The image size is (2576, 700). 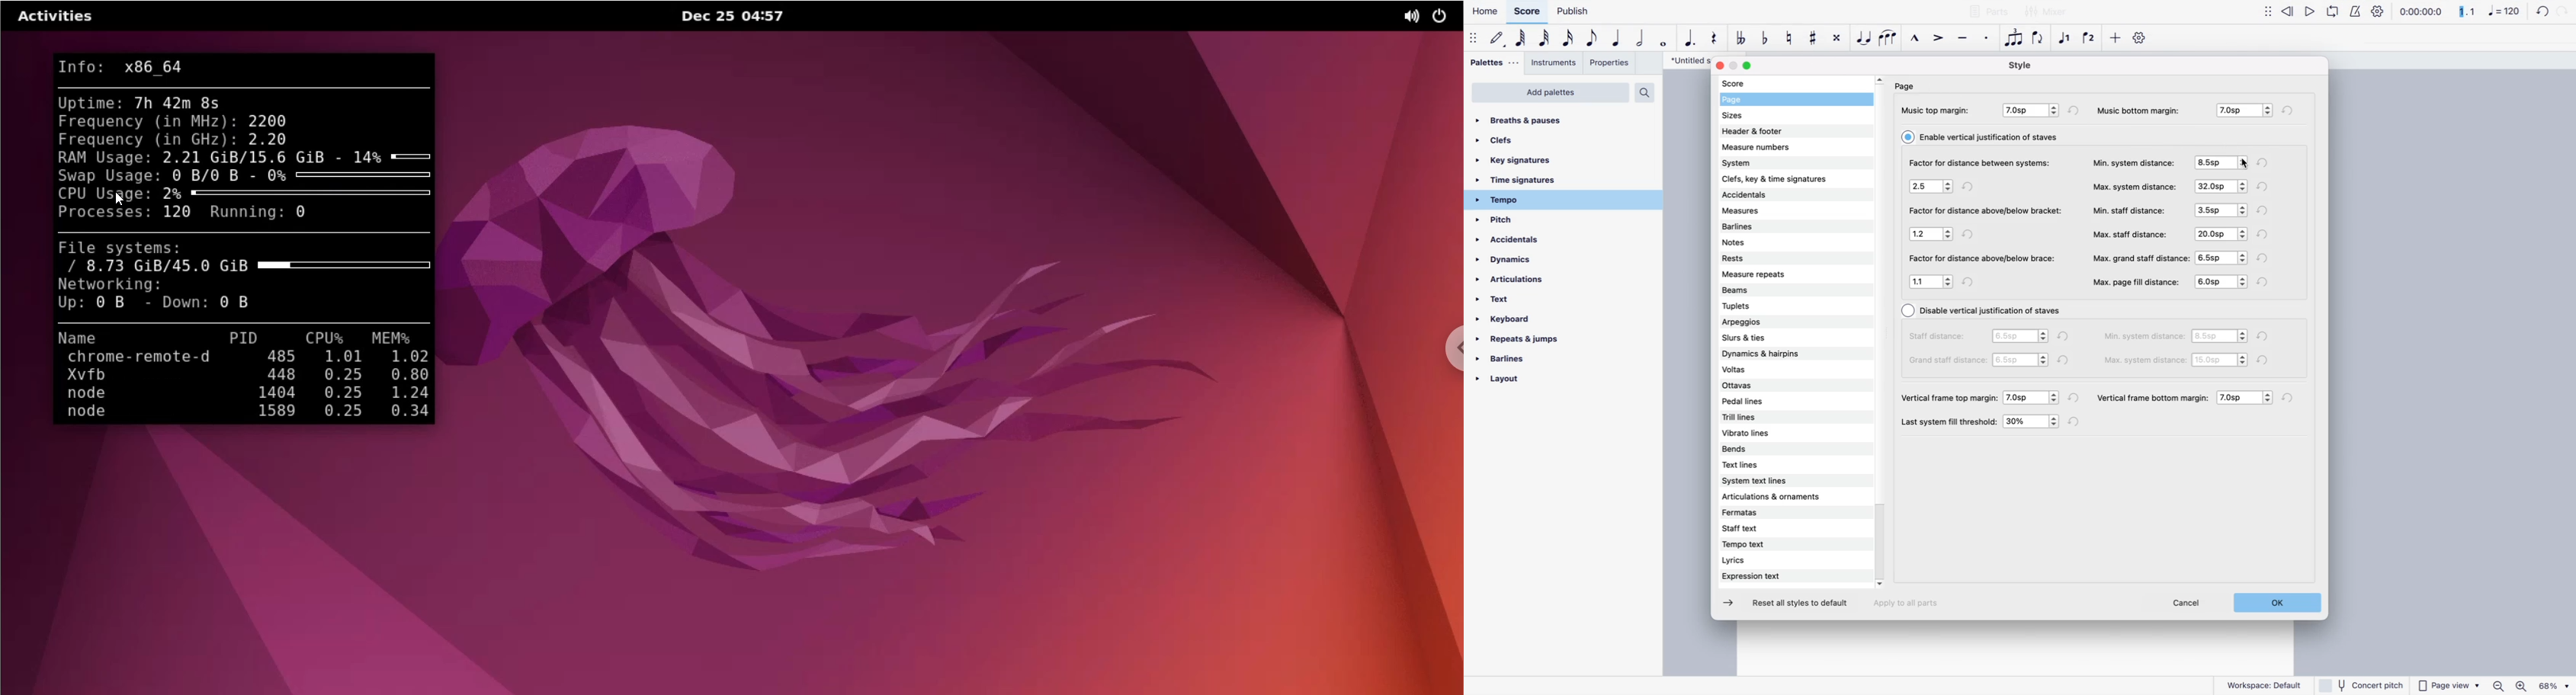 What do you see at coordinates (1766, 304) in the screenshot?
I see `tuplets` at bounding box center [1766, 304].